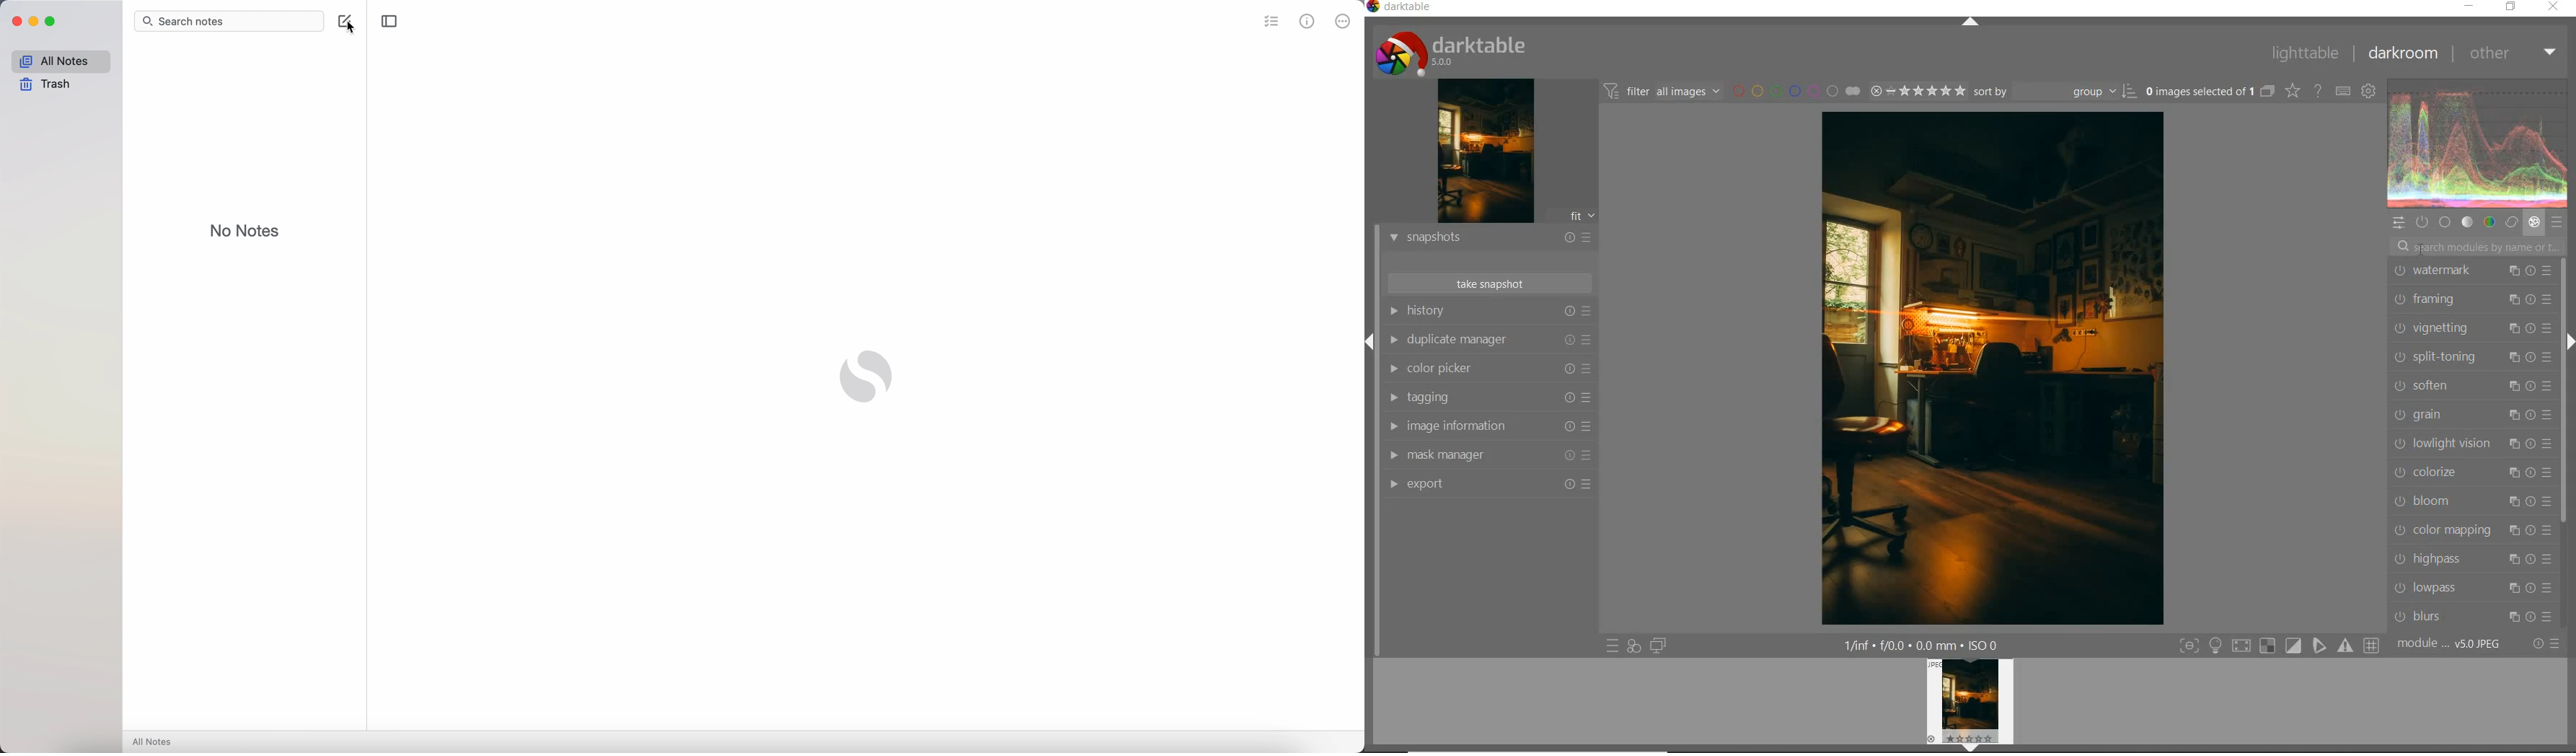 This screenshot has width=2576, height=756. Describe the element at coordinates (2512, 222) in the screenshot. I see `correct` at that location.